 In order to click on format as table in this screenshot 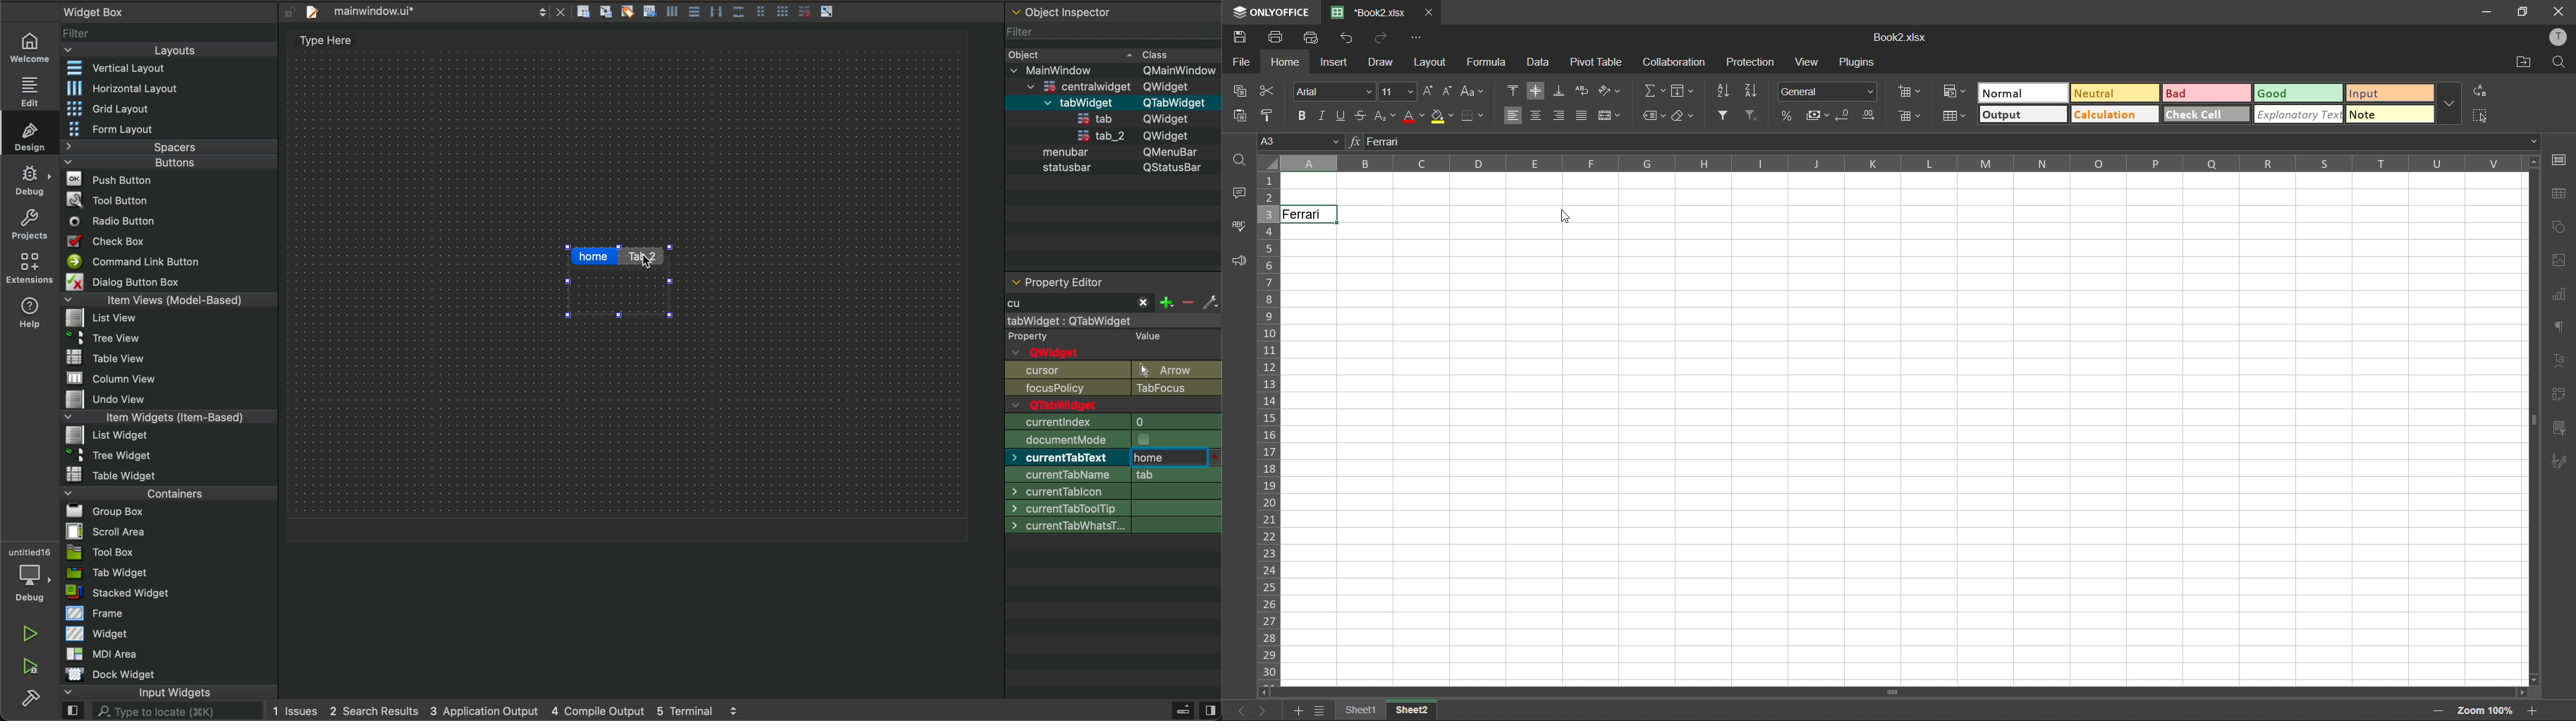, I will do `click(1954, 117)`.